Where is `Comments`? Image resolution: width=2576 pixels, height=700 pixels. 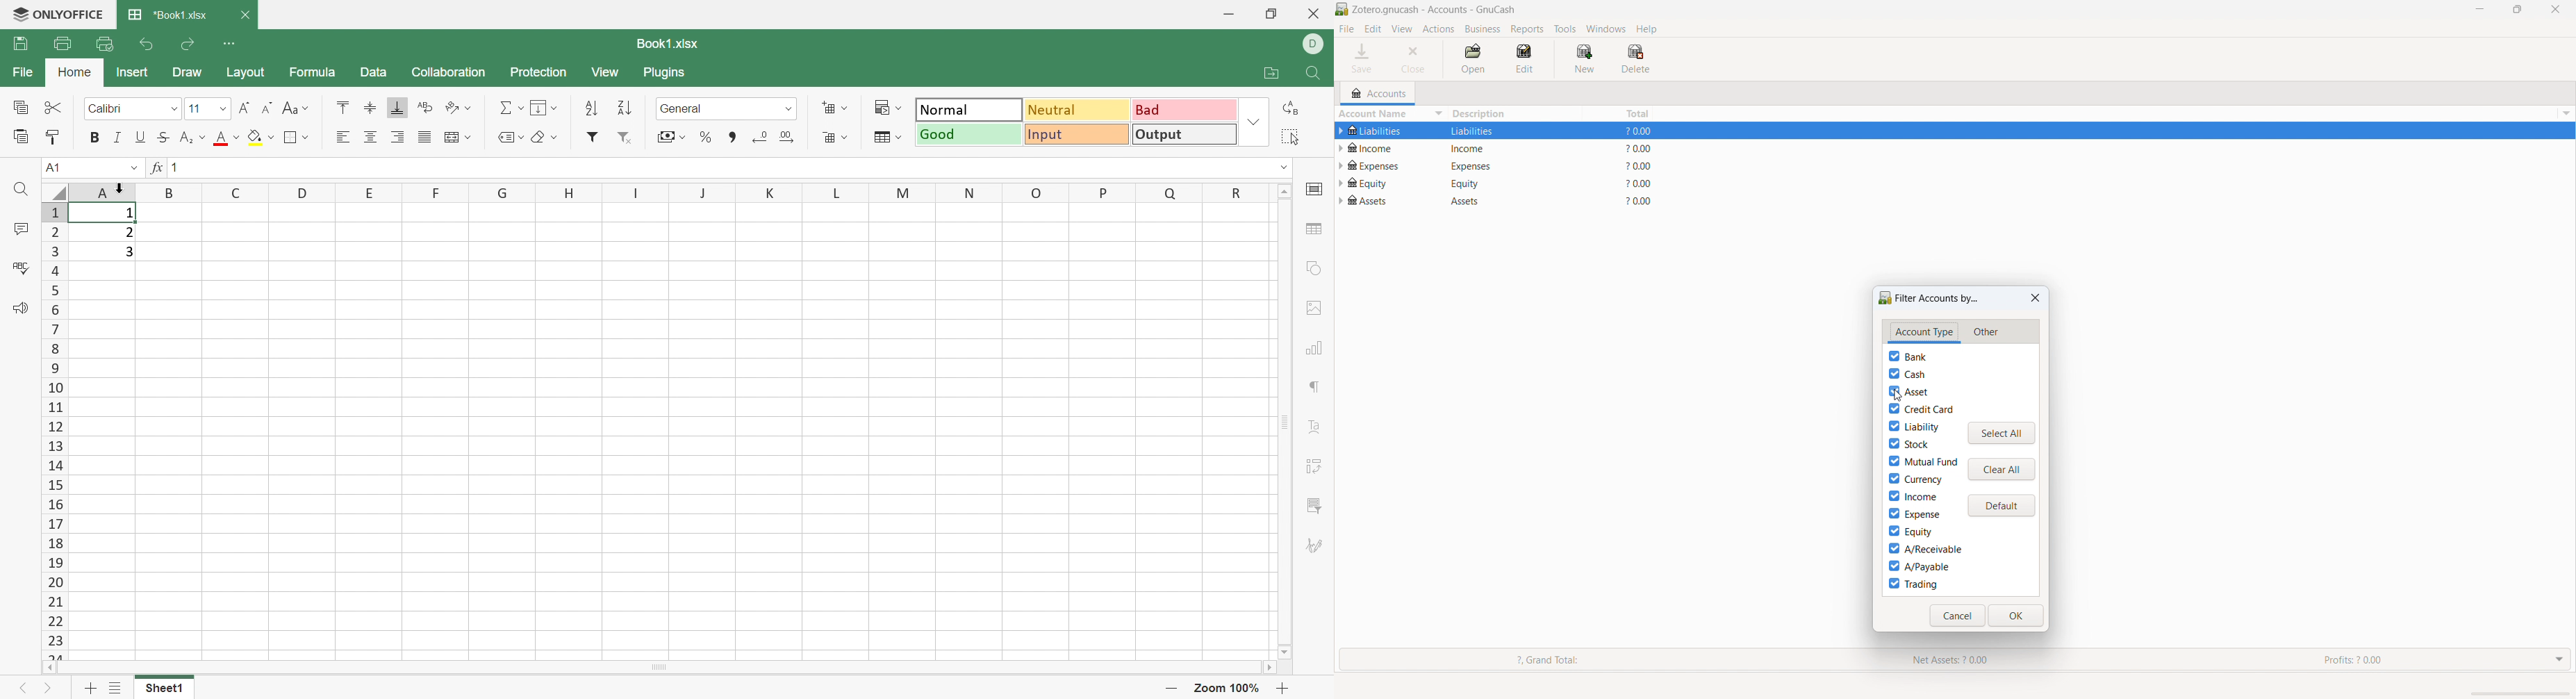
Comments is located at coordinates (20, 230).